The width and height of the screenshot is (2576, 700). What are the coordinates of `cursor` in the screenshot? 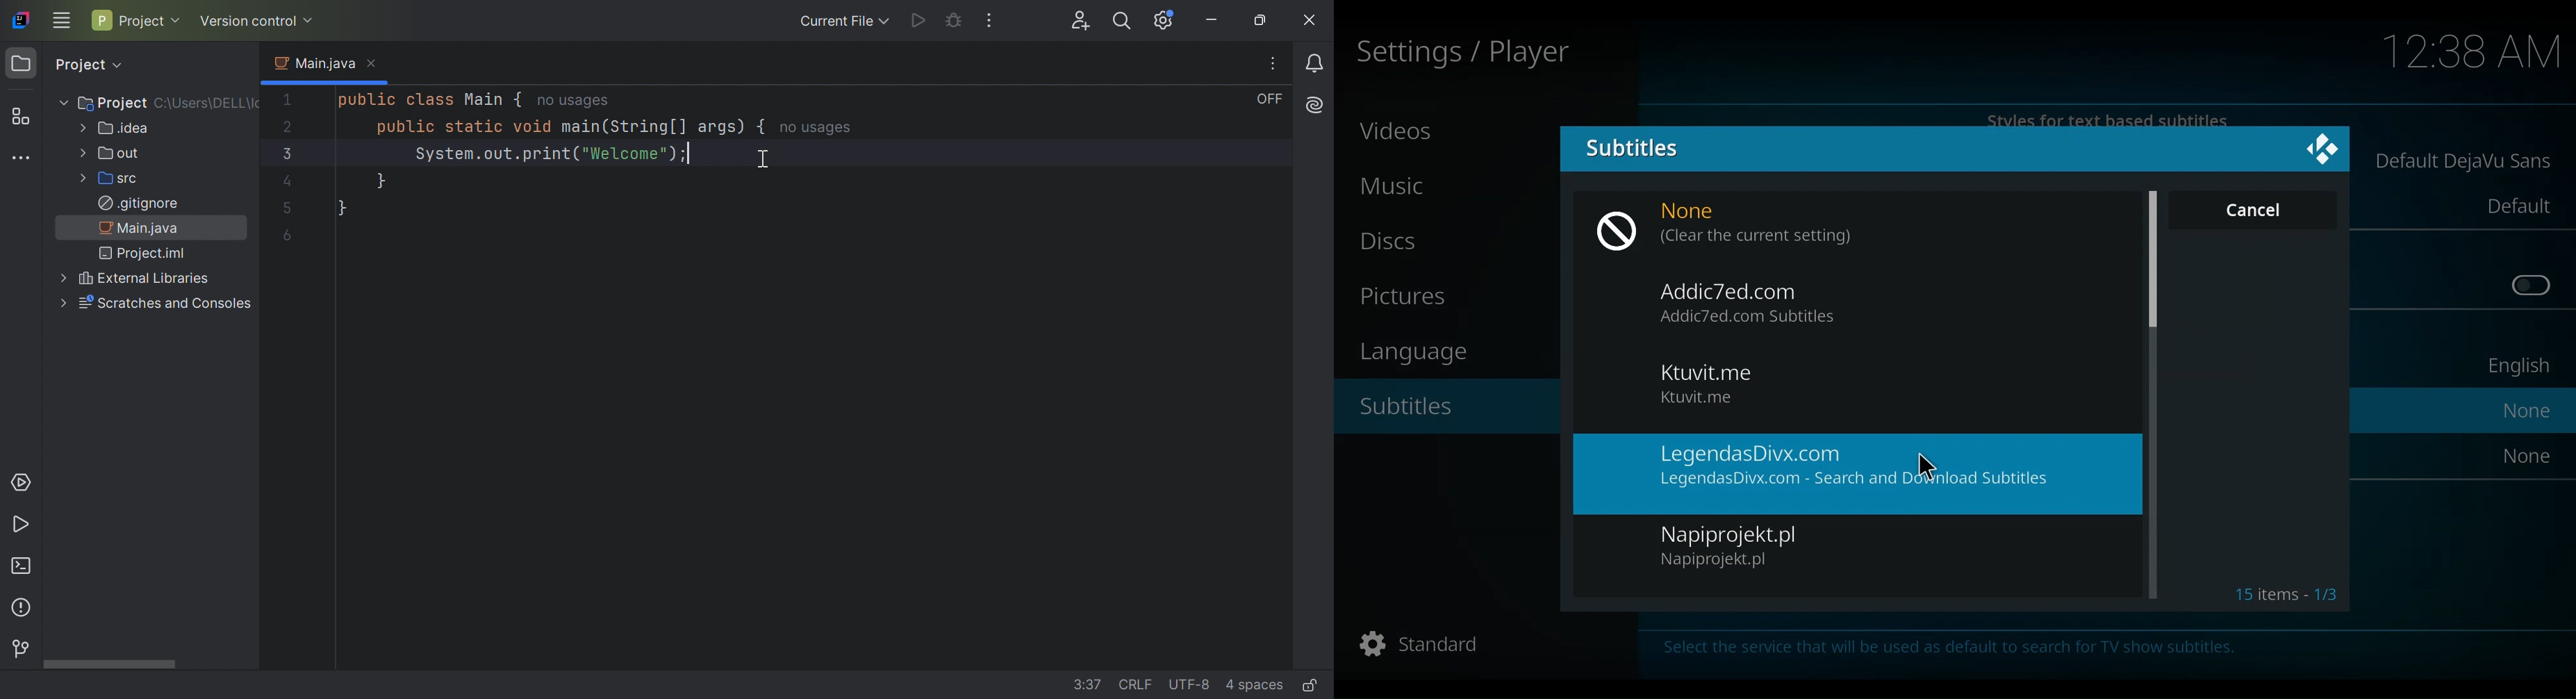 It's located at (1929, 467).